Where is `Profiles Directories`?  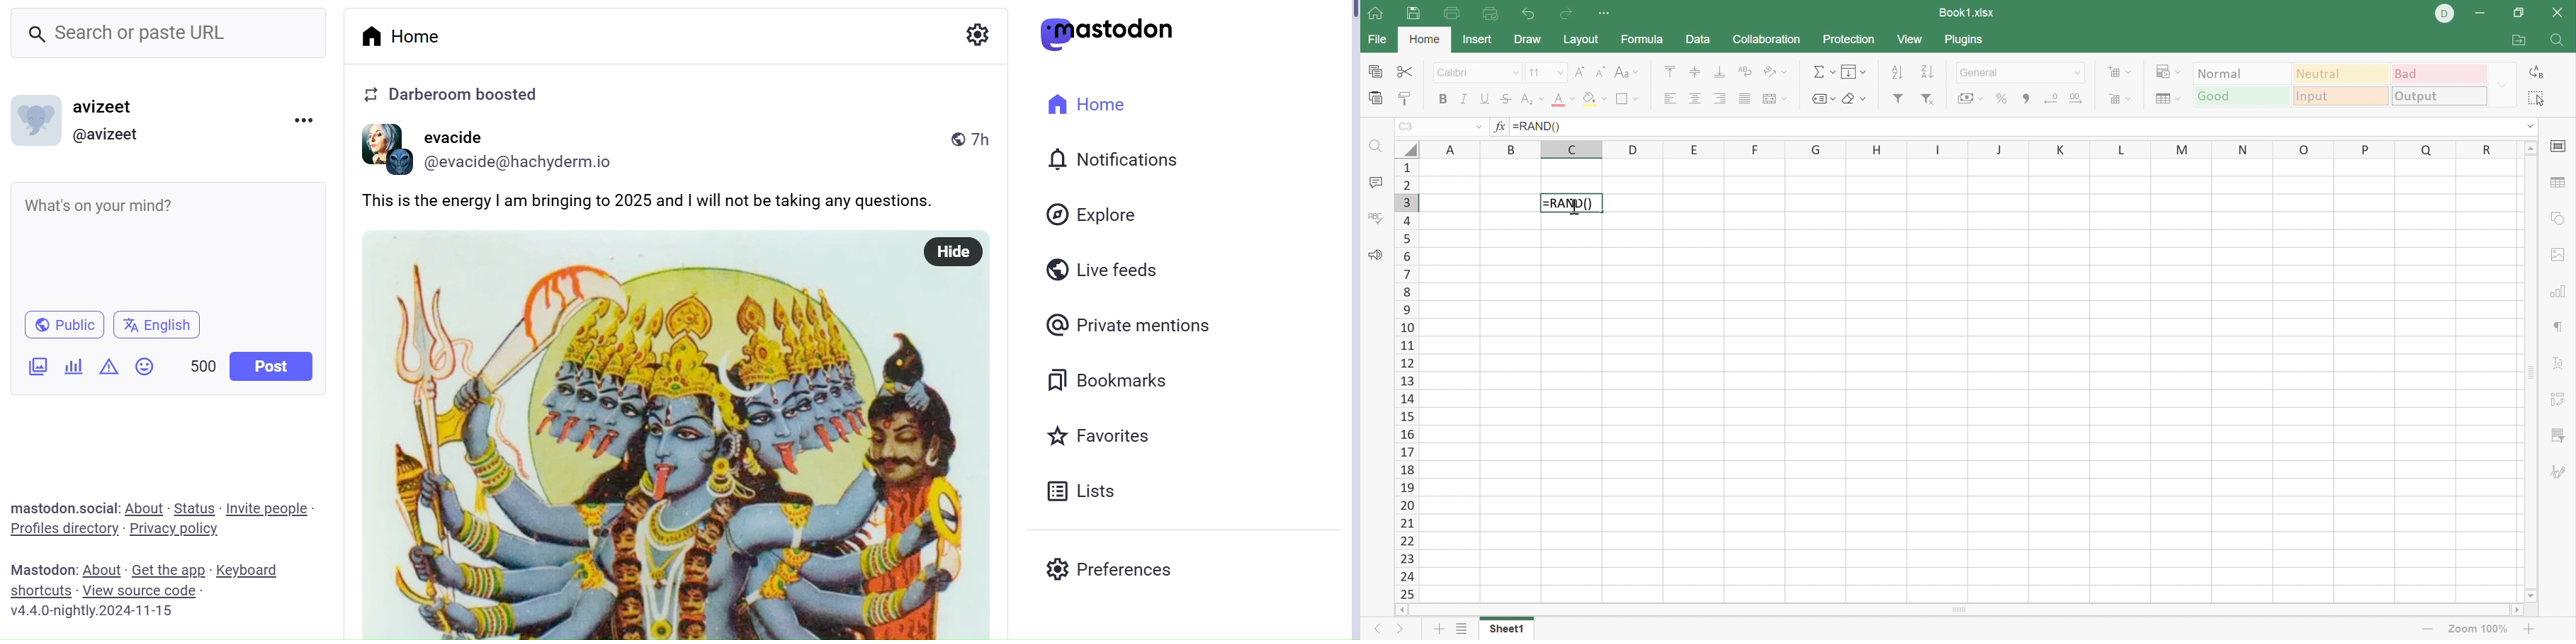
Profiles Directories is located at coordinates (64, 531).